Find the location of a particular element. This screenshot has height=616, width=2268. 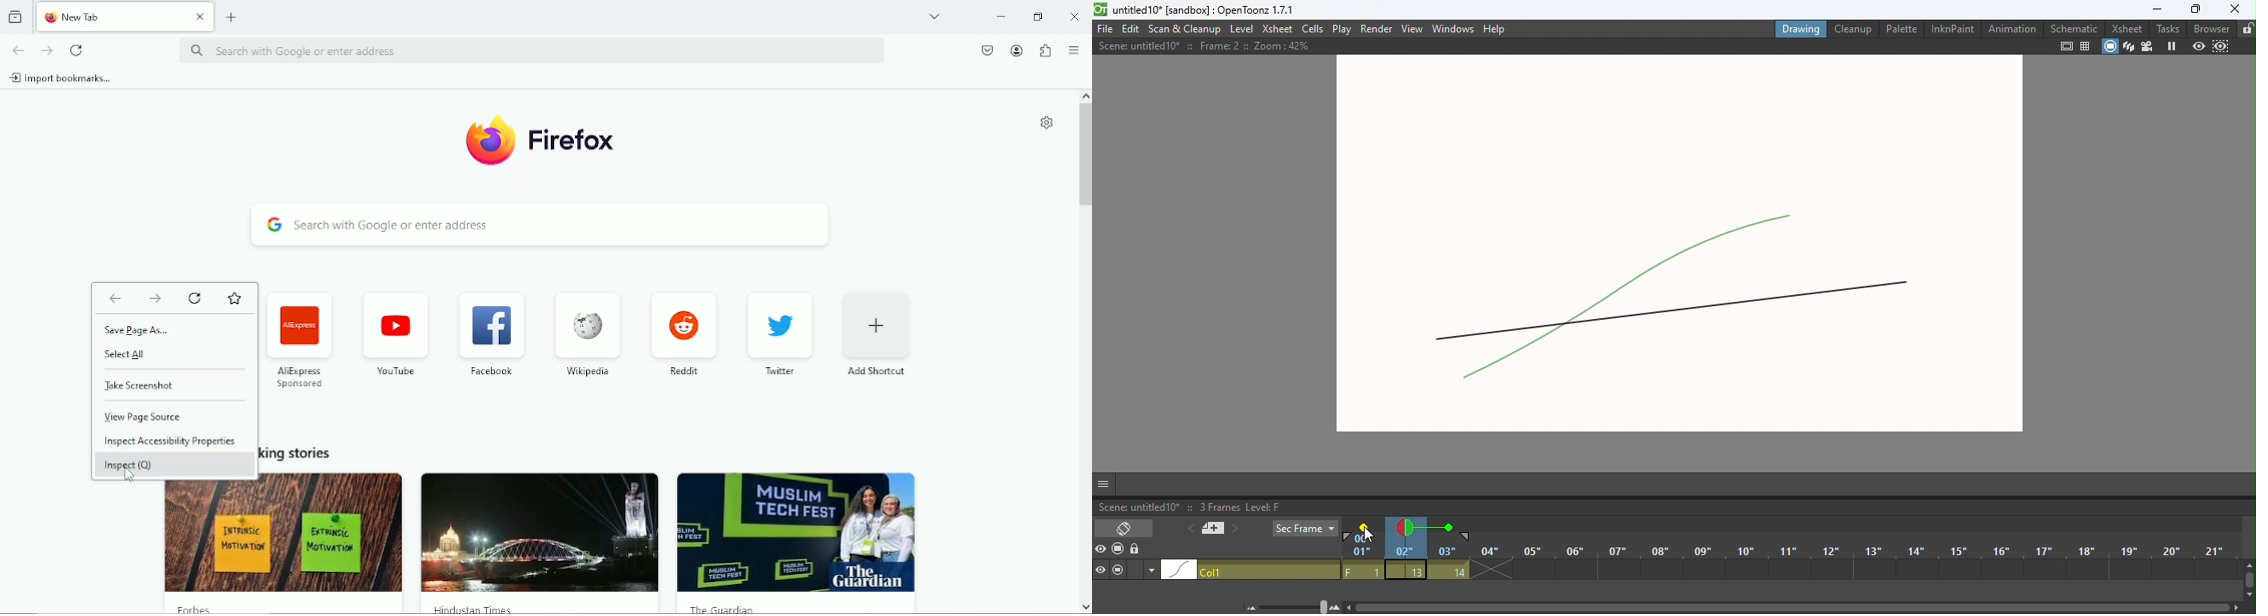

close is located at coordinates (199, 17).